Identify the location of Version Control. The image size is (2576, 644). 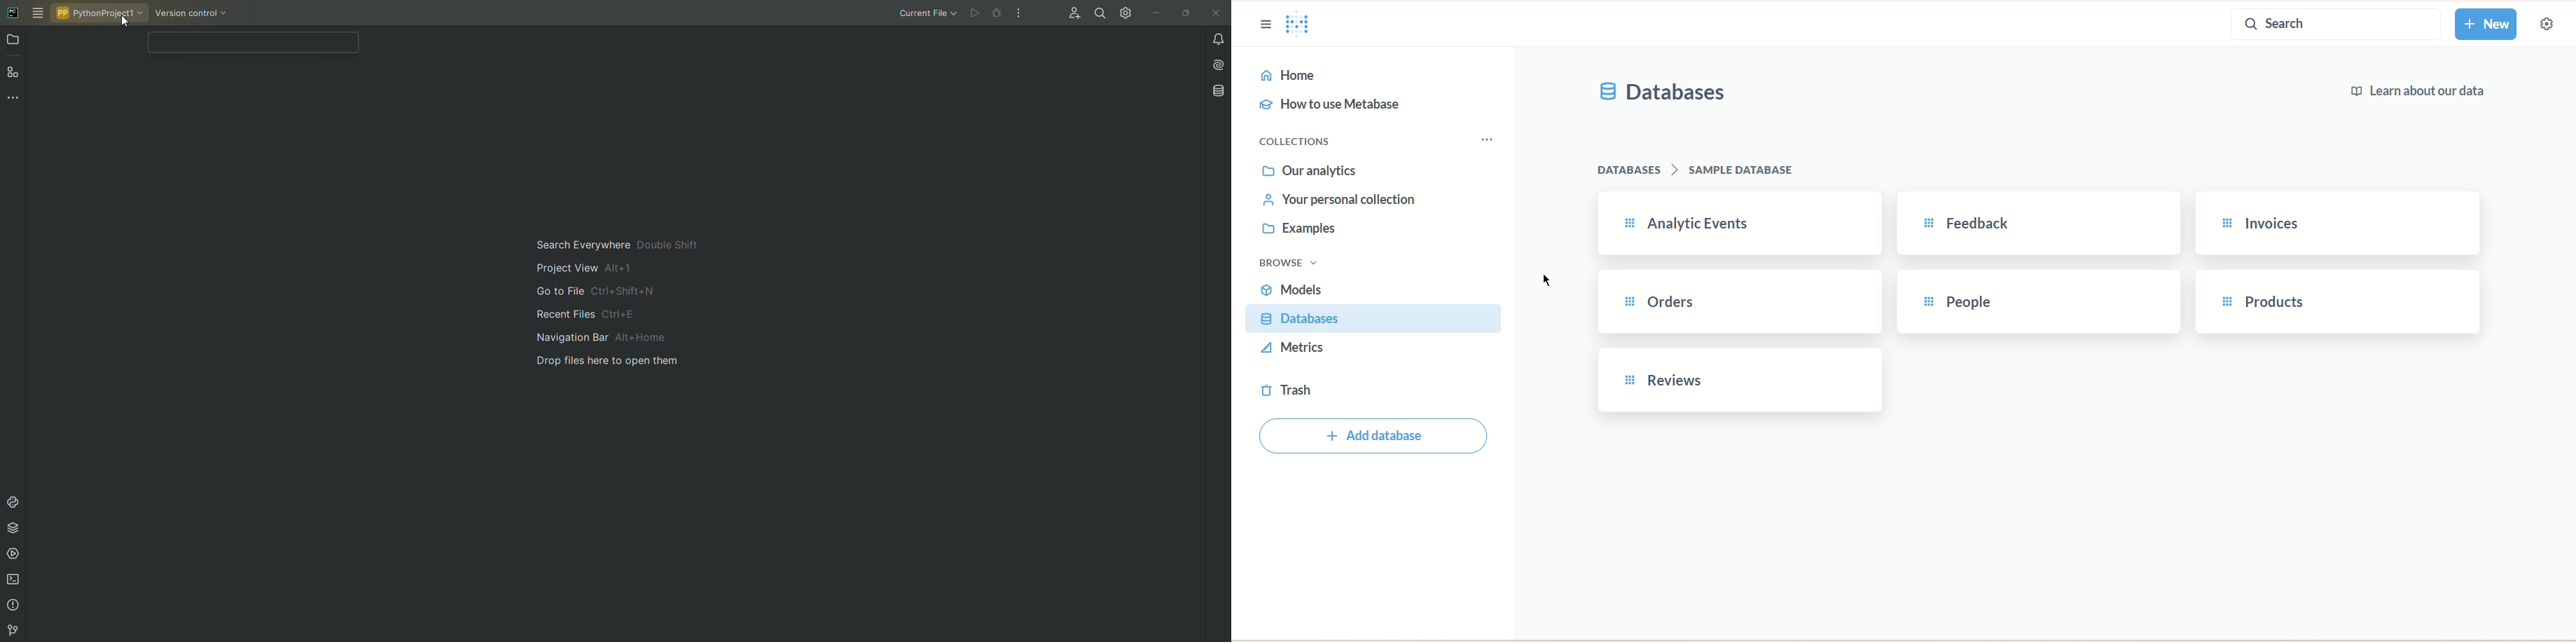
(196, 14).